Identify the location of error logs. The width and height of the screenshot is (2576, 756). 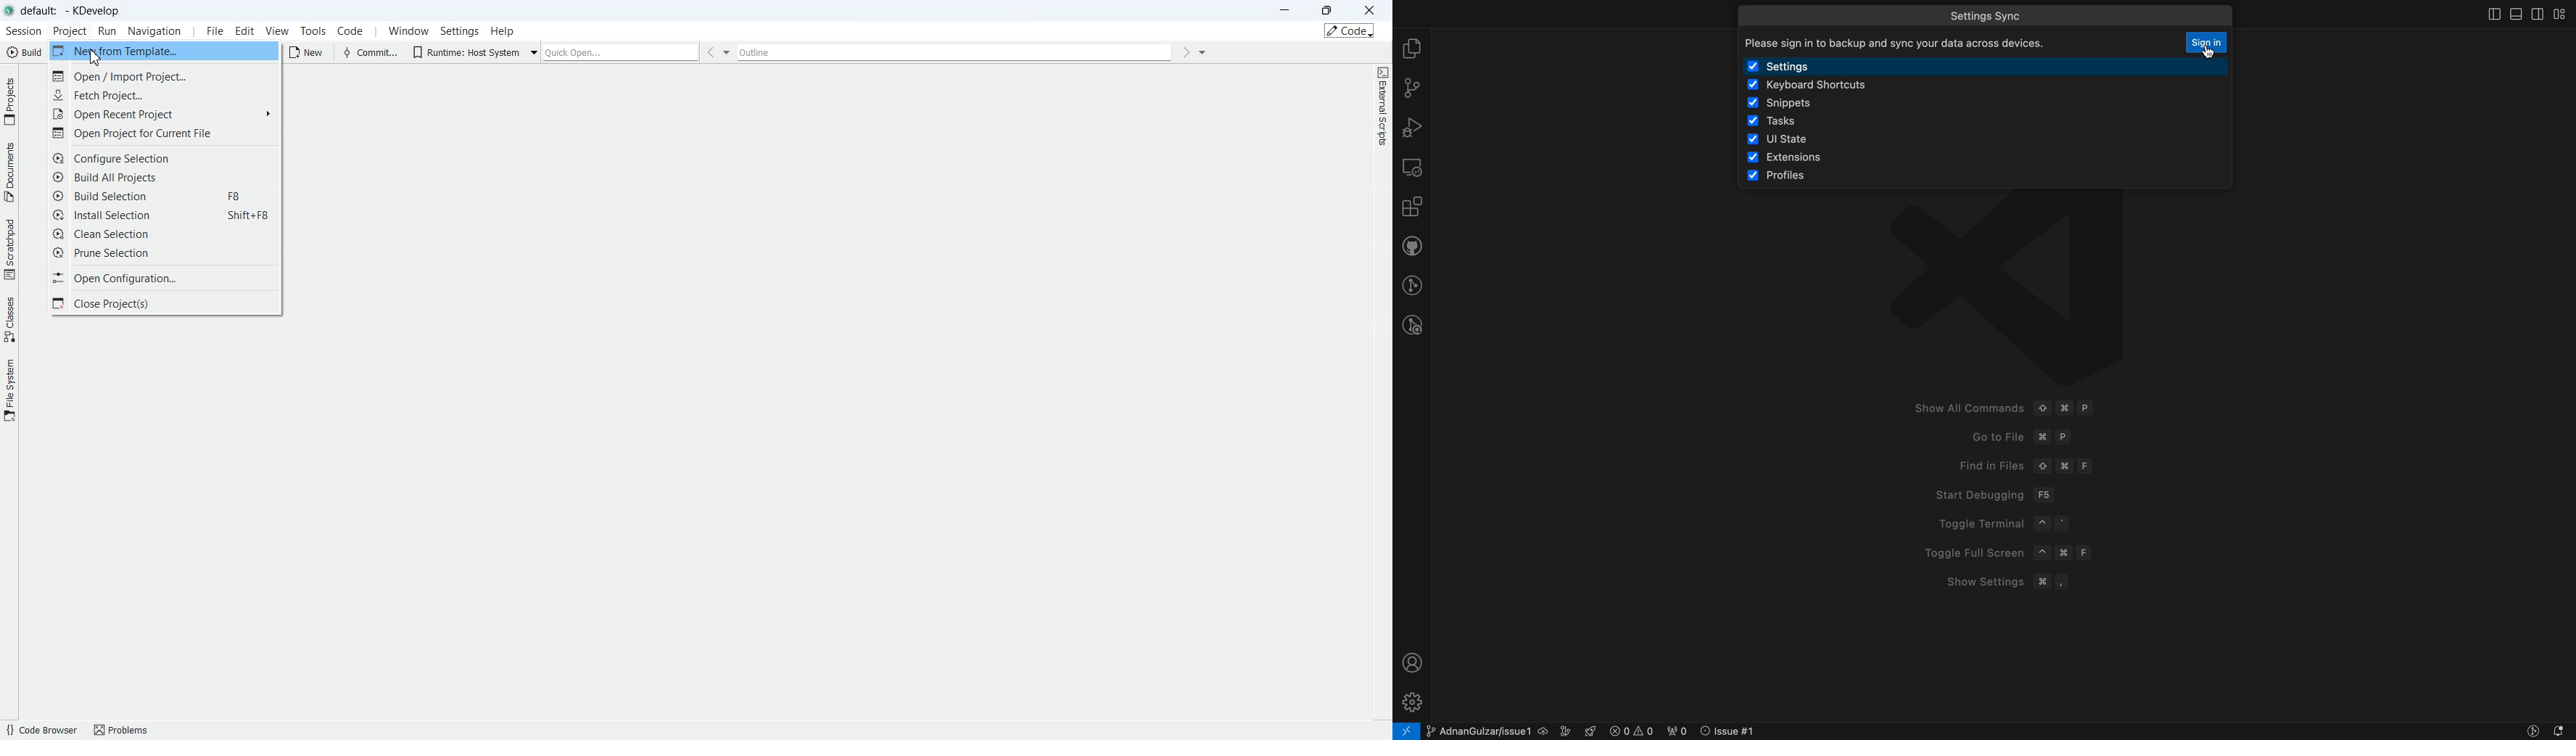
(1676, 730).